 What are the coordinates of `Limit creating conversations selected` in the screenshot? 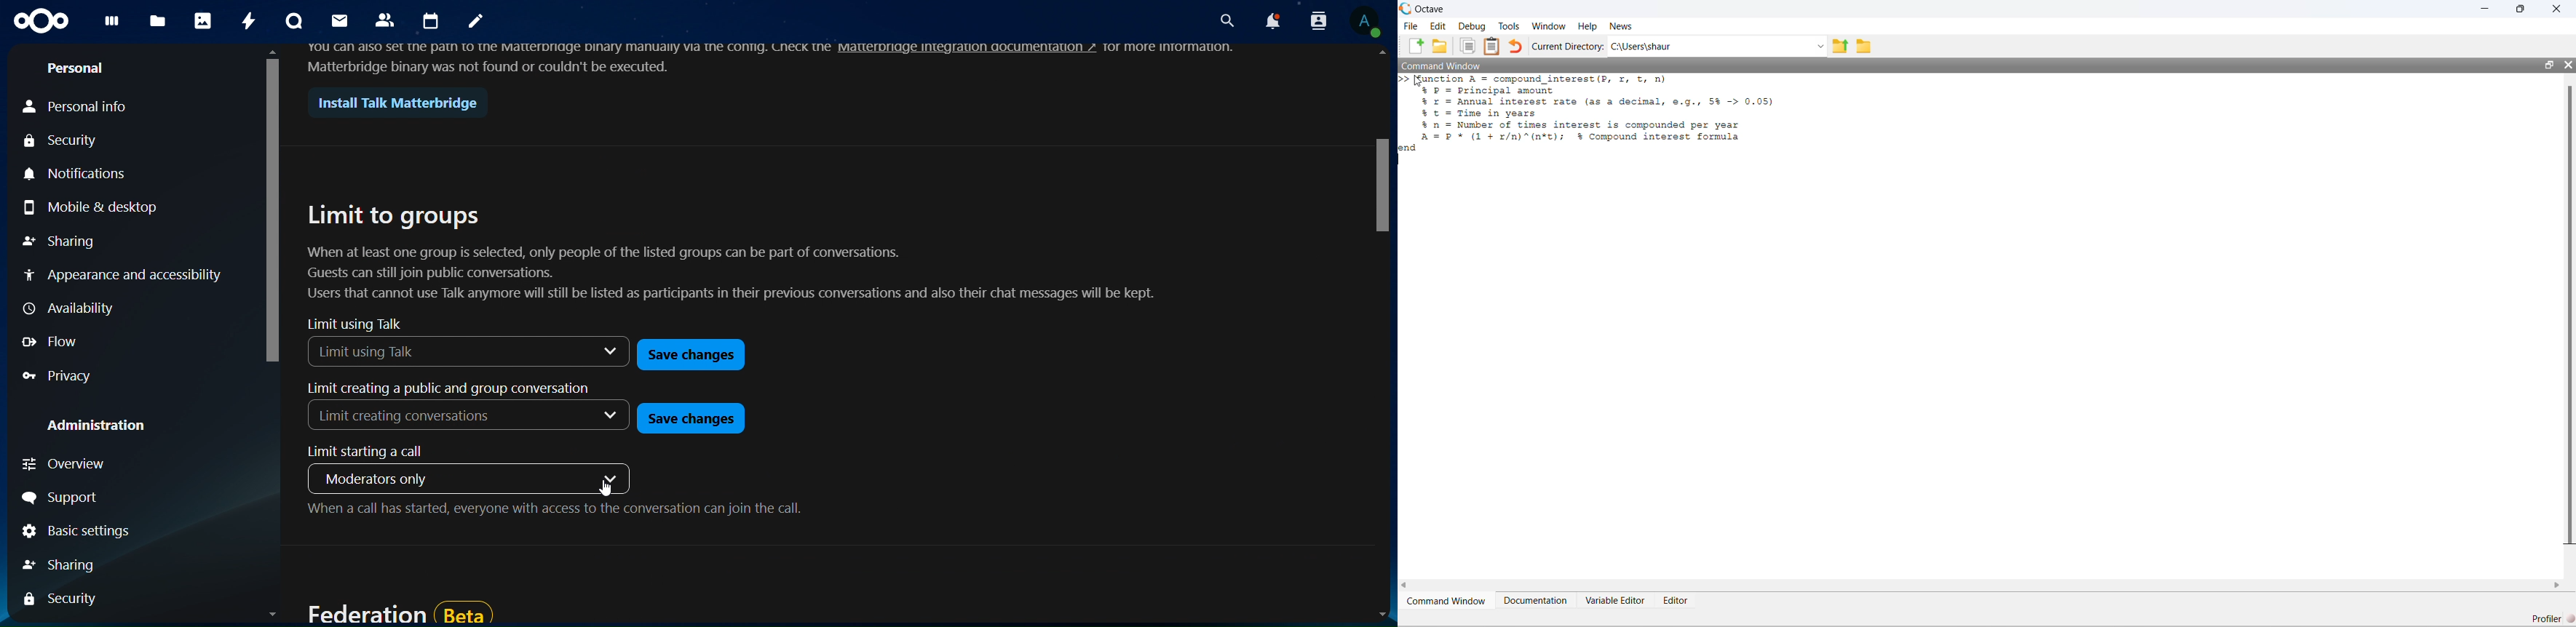 It's located at (409, 419).